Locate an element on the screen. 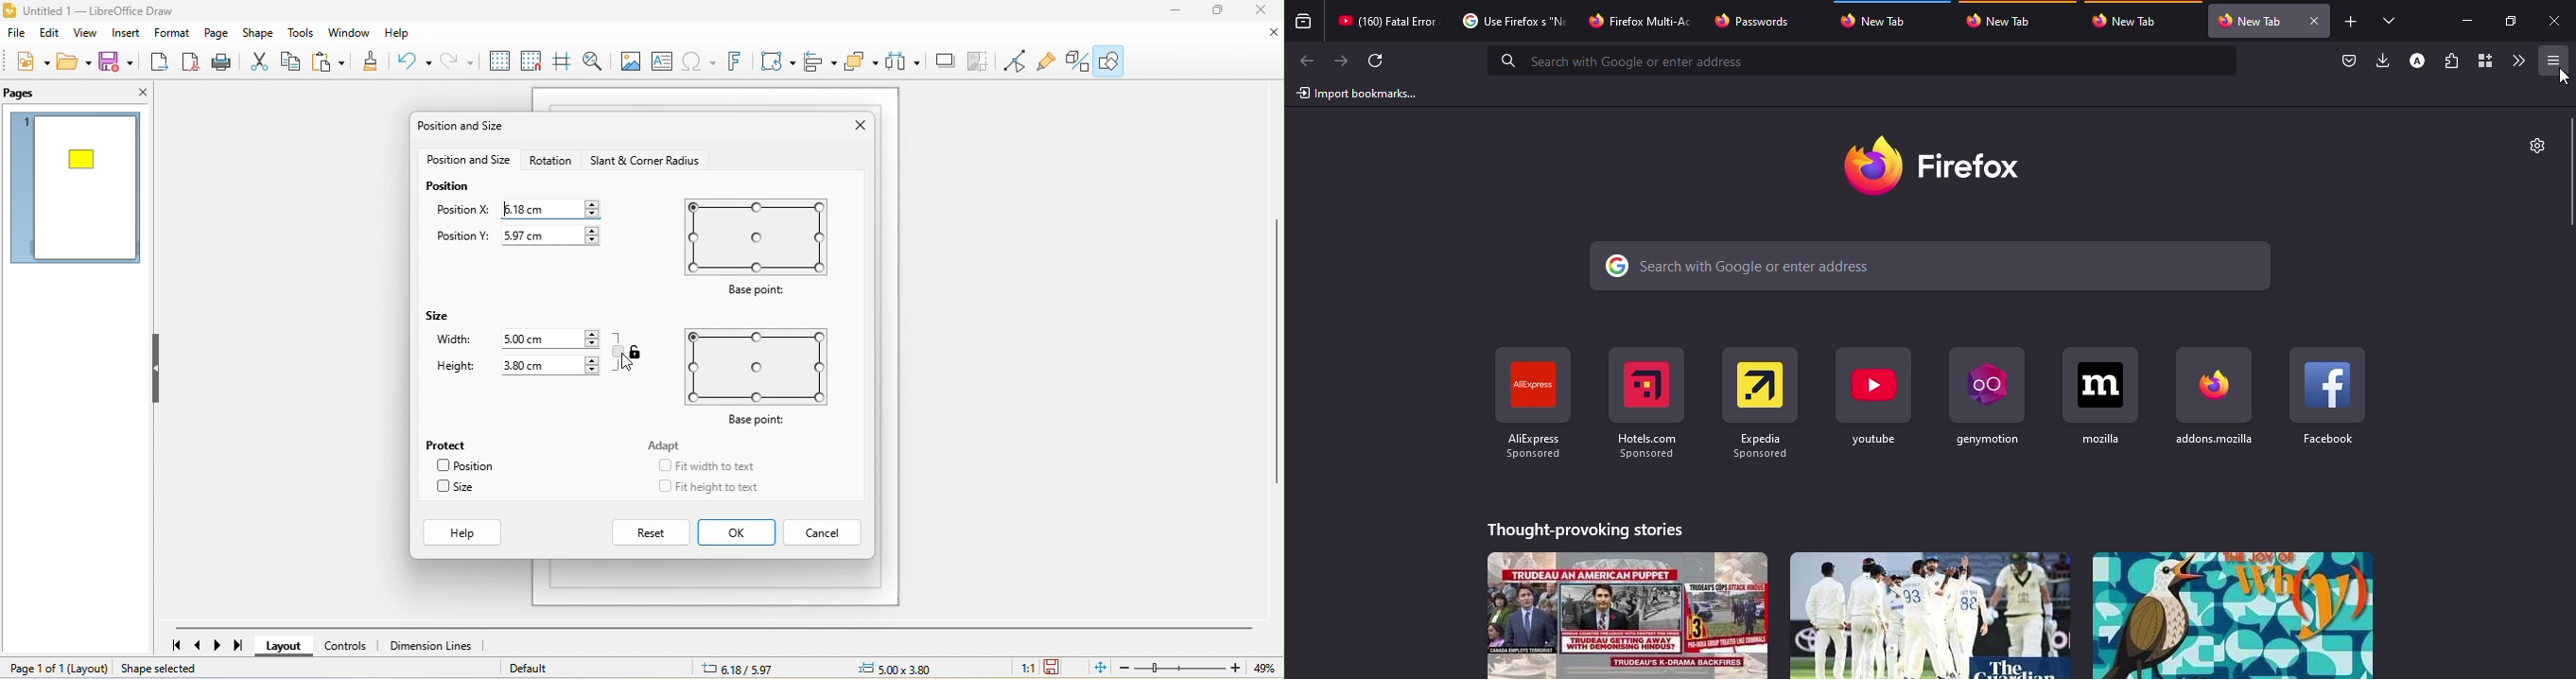 The image size is (2576, 700). 5.00 cm is located at coordinates (546, 338).